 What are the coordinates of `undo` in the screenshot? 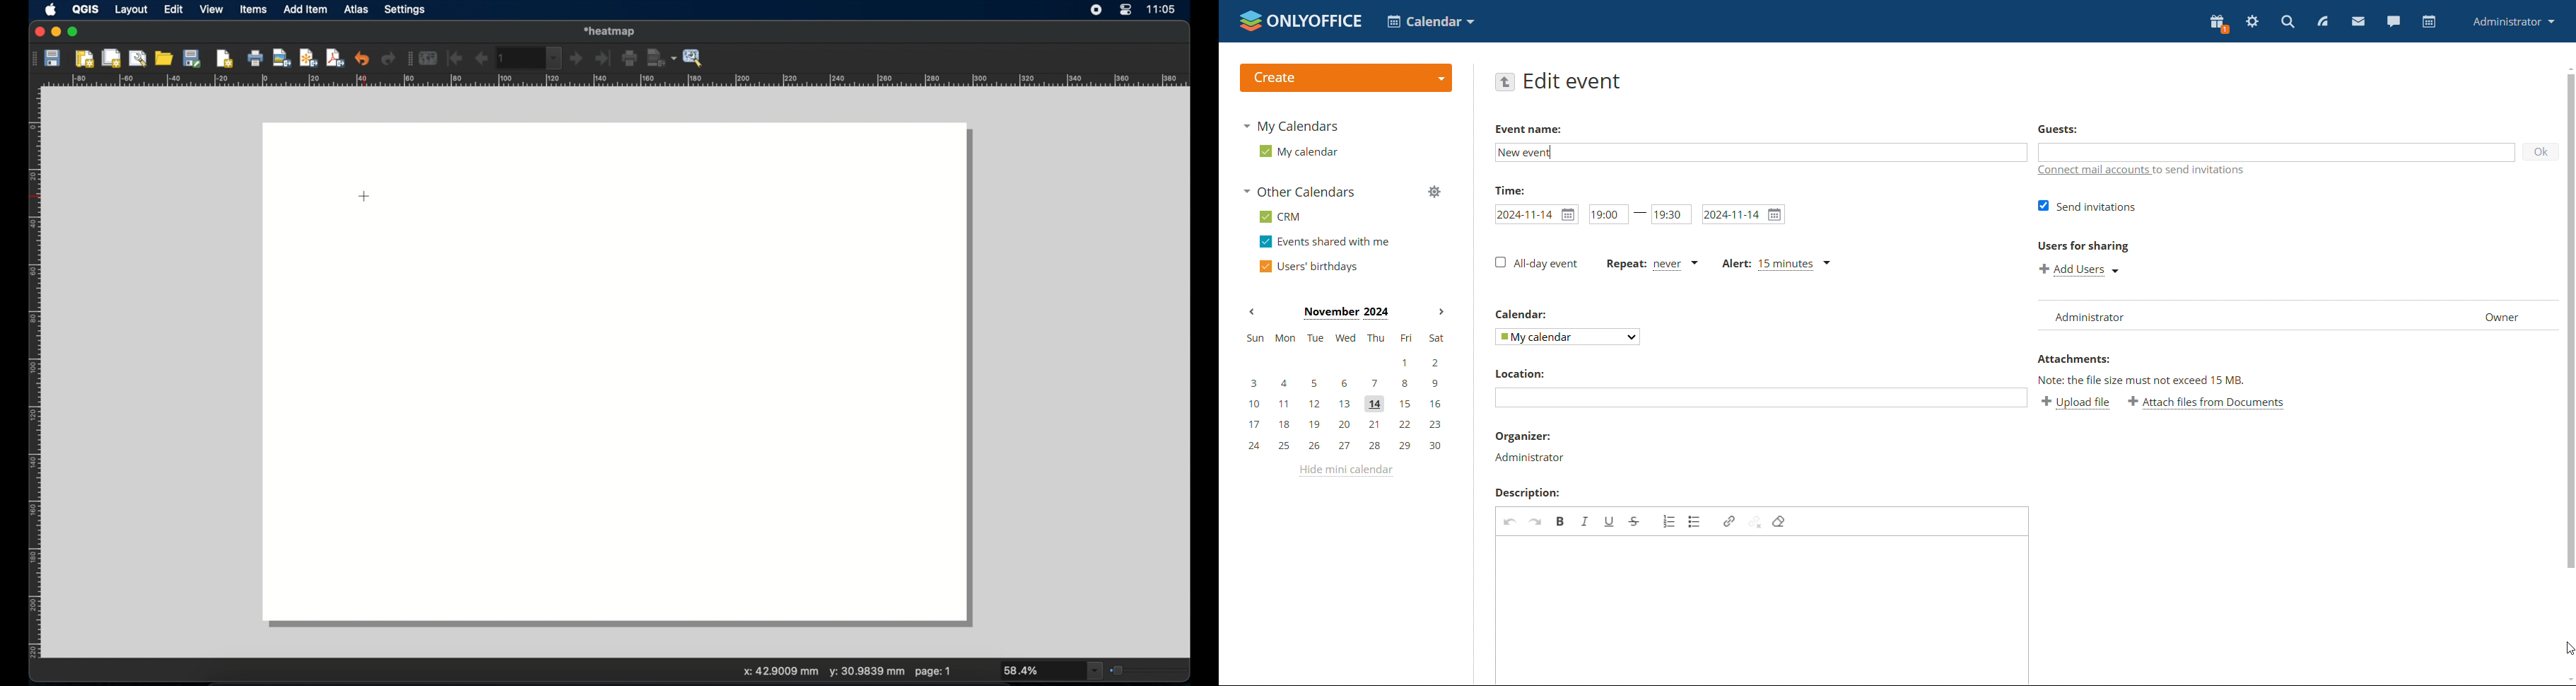 It's located at (1508, 523).